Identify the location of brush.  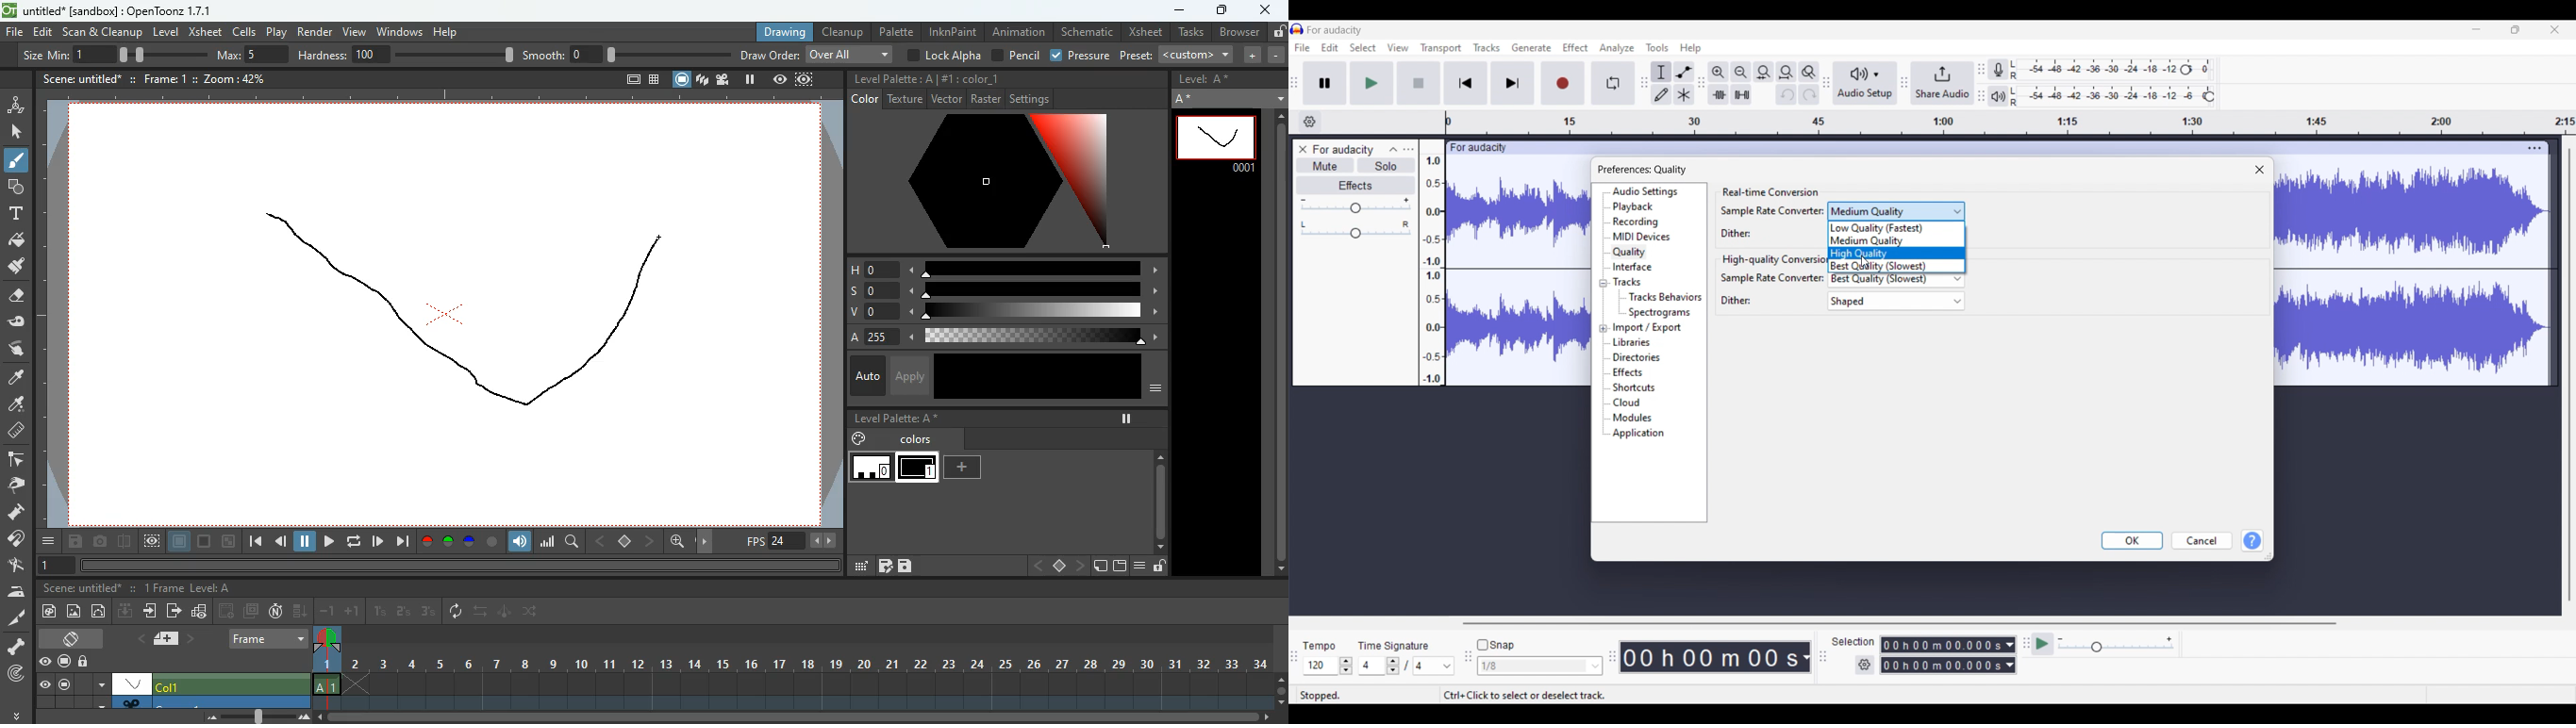
(18, 161).